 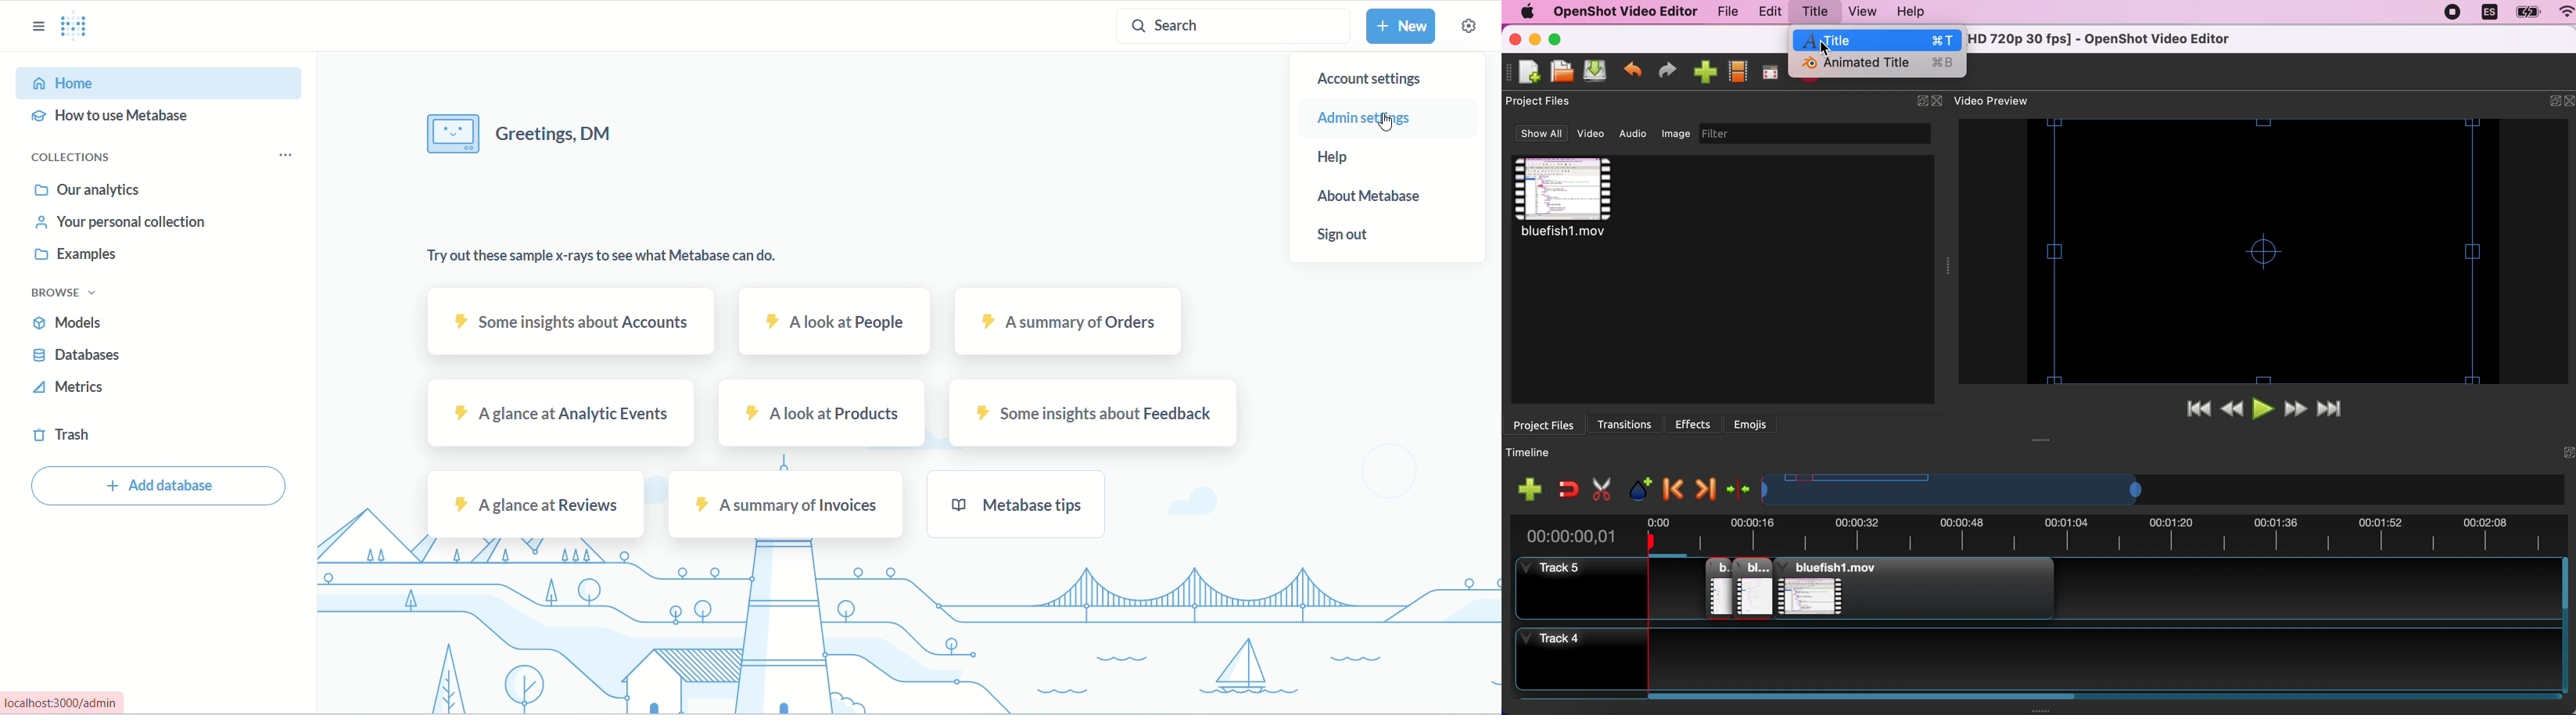 What do you see at coordinates (1876, 40) in the screenshot?
I see `title` at bounding box center [1876, 40].